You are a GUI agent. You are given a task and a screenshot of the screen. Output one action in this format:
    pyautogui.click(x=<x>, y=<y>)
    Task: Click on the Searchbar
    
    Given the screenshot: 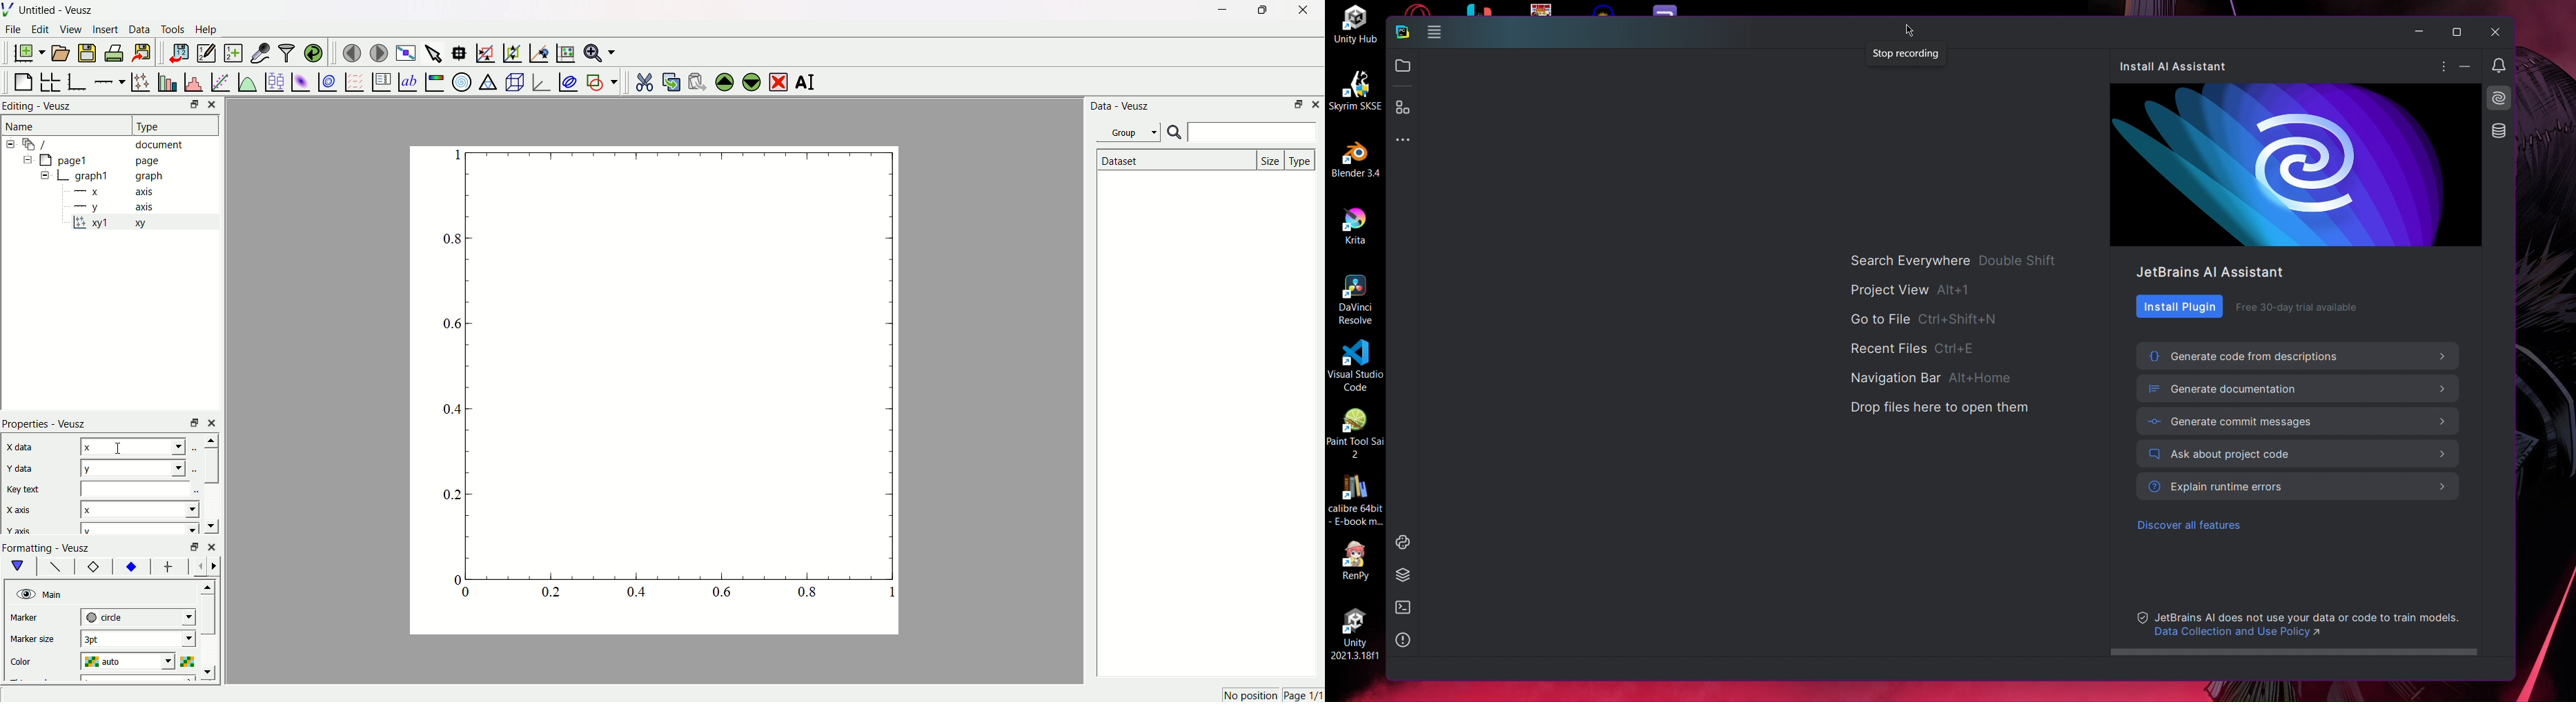 What is the action you would take?
    pyautogui.click(x=1241, y=133)
    